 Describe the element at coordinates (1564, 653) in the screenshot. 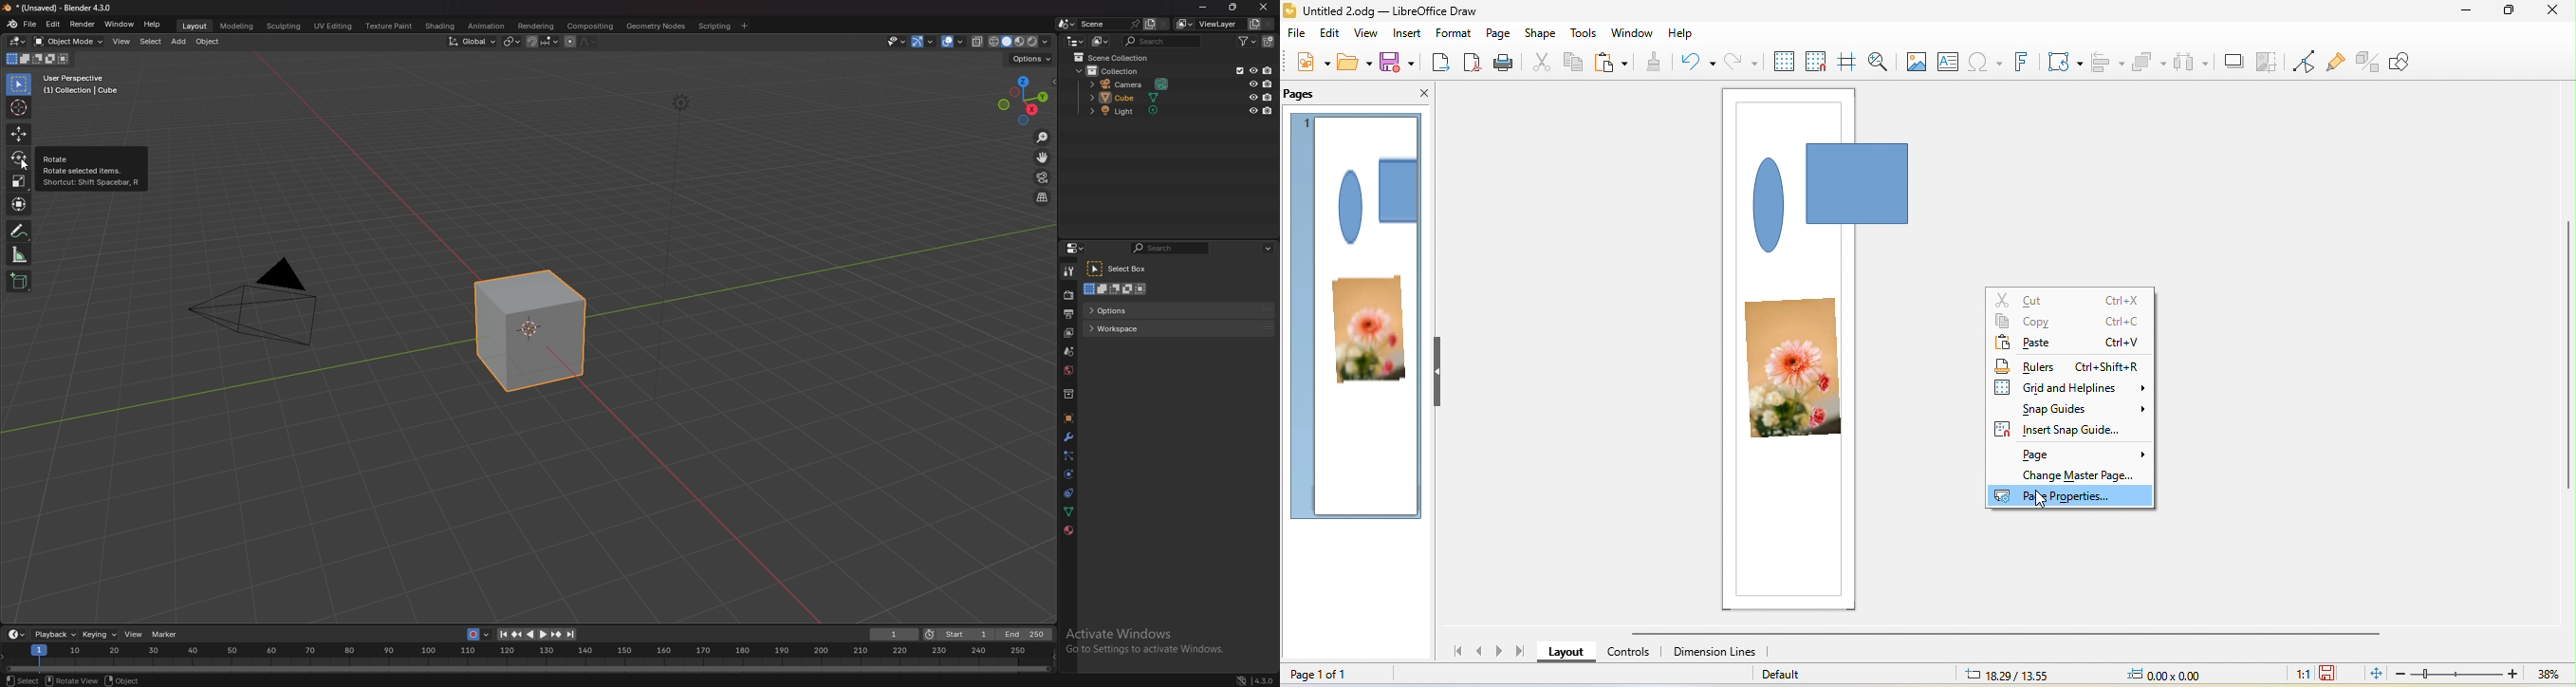

I see `layout` at that location.